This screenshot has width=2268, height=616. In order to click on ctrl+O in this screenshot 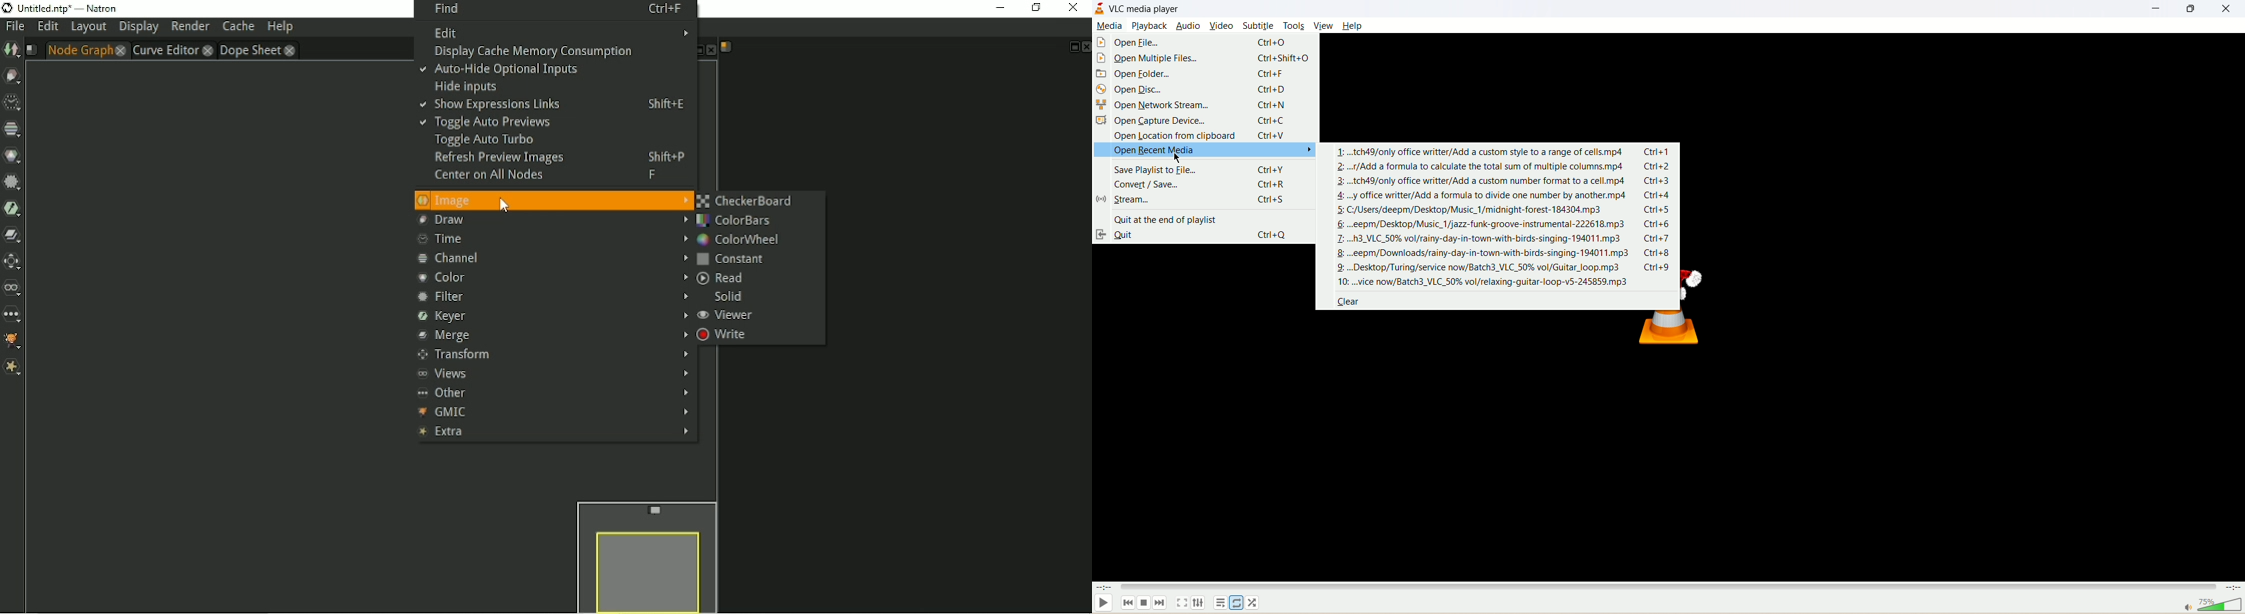, I will do `click(1272, 42)`.